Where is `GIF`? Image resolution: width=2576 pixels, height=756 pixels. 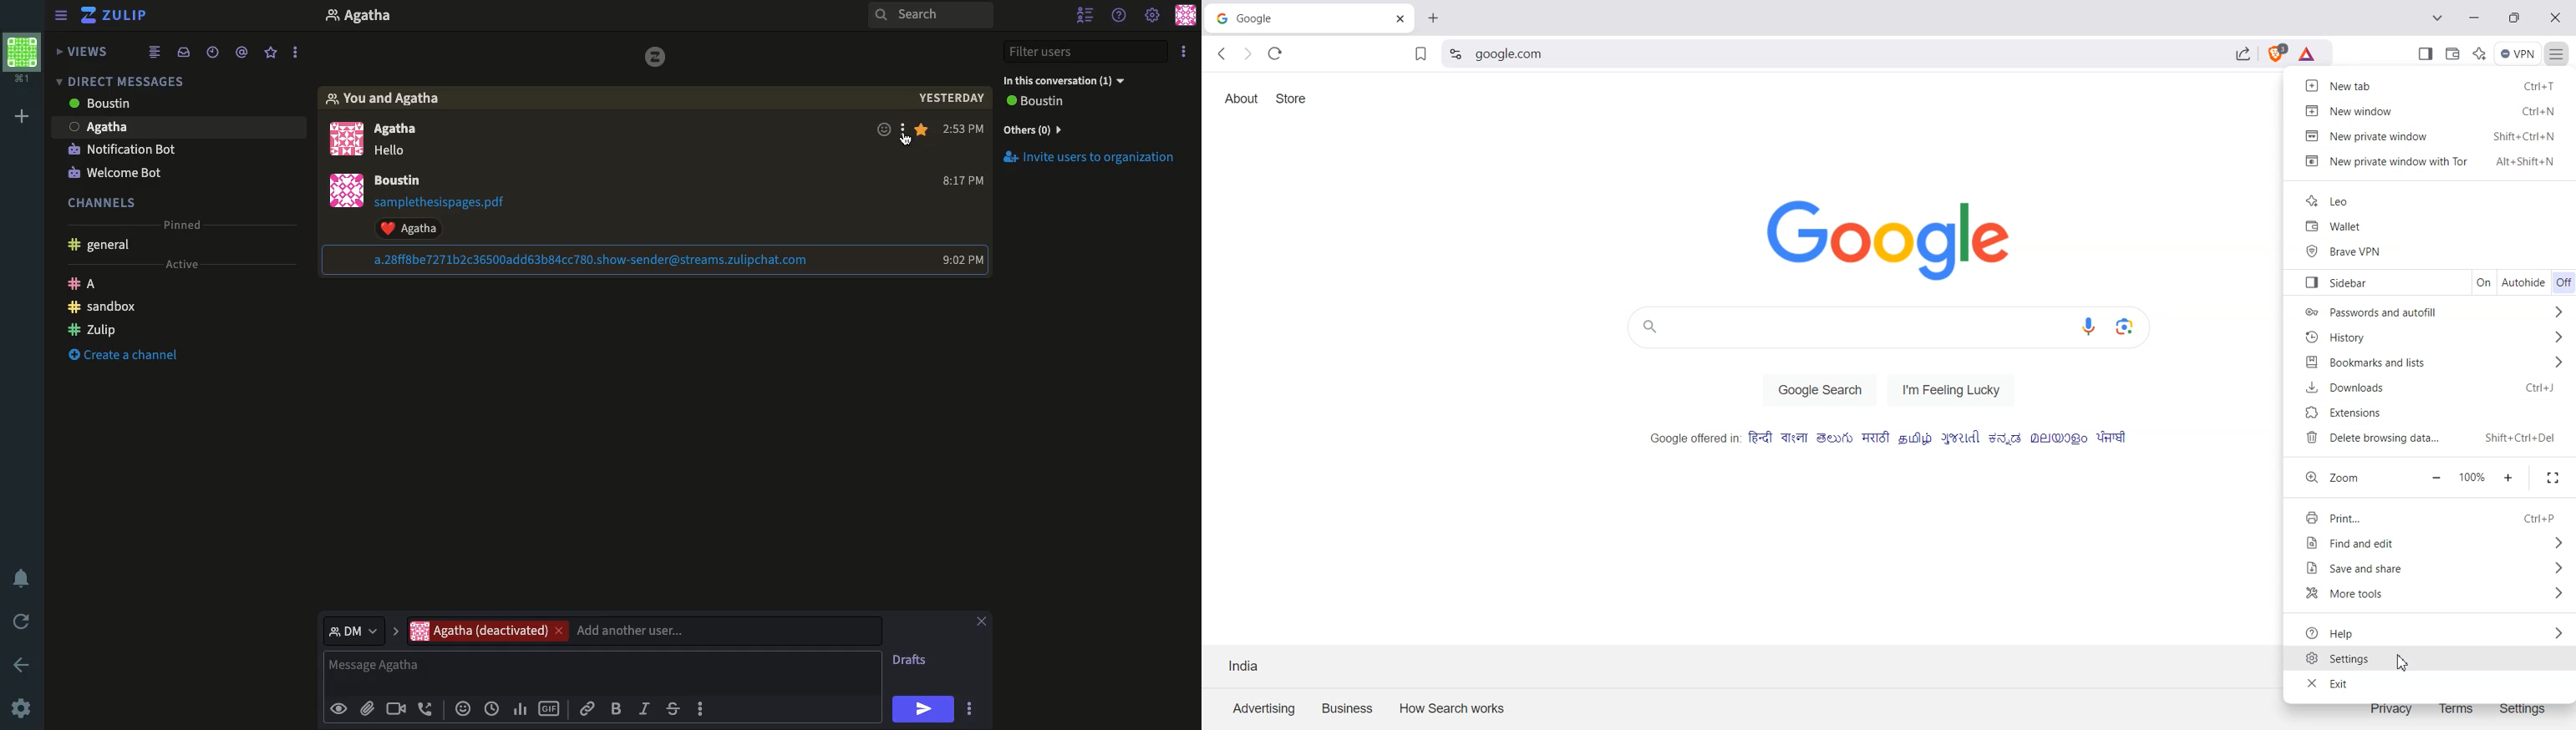
GIF is located at coordinates (549, 710).